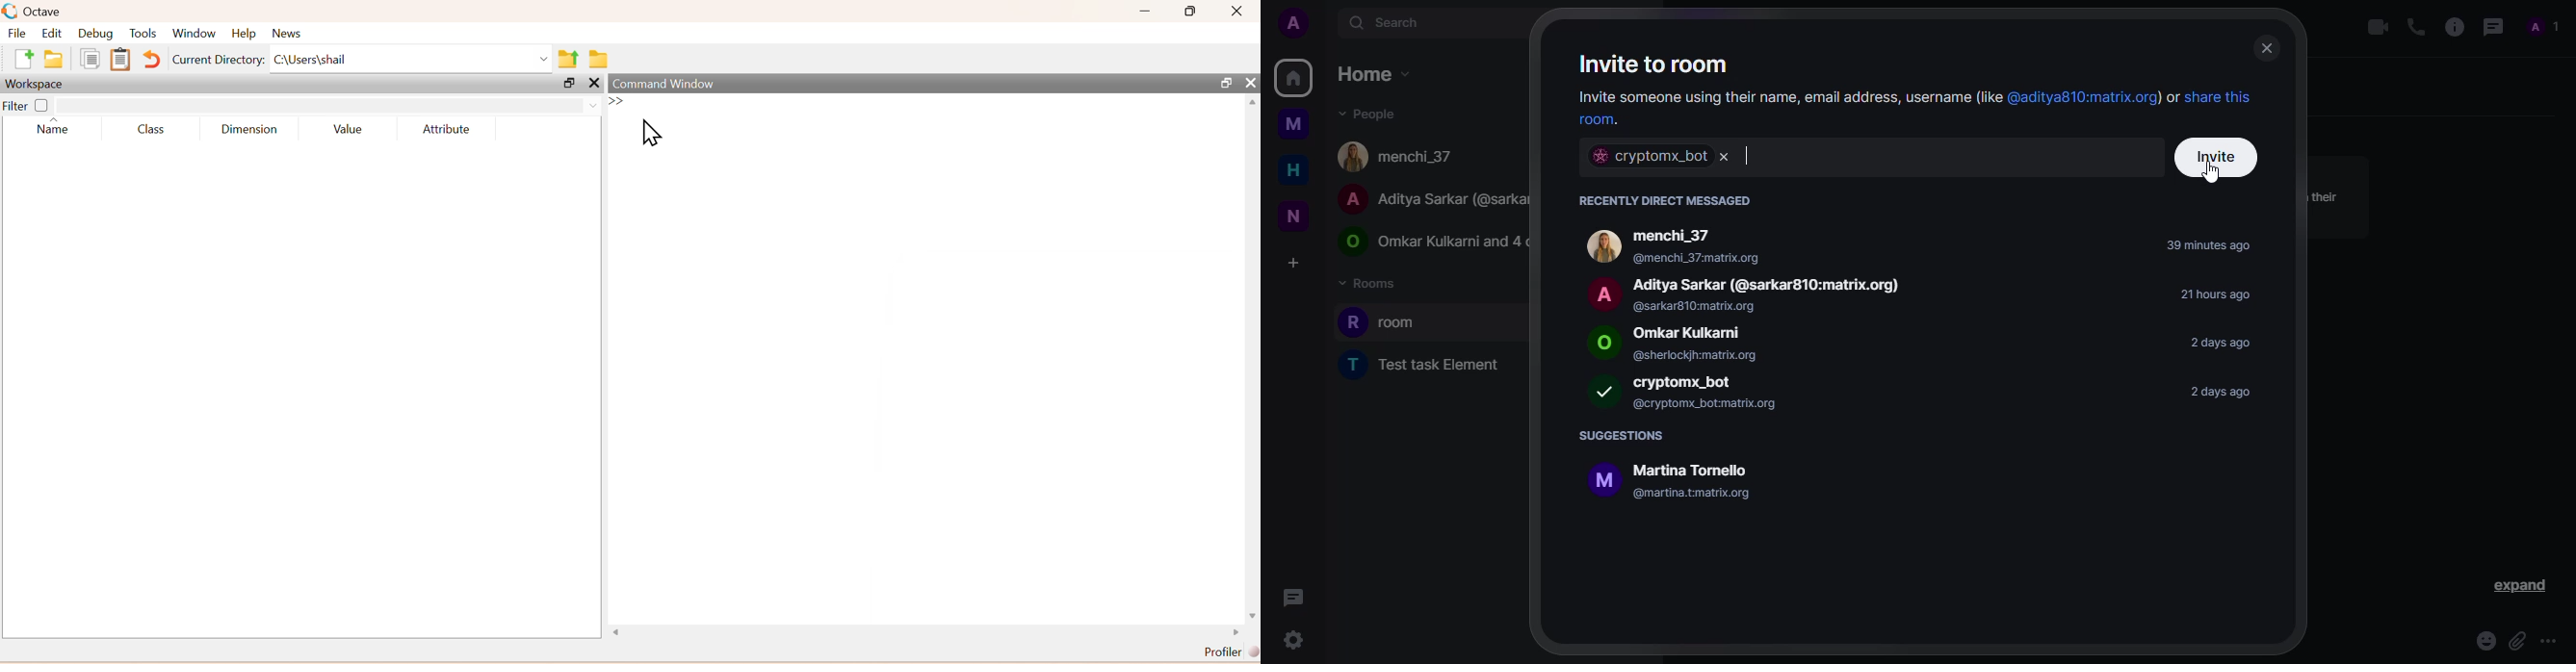  Describe the element at coordinates (2375, 27) in the screenshot. I see `video call` at that location.